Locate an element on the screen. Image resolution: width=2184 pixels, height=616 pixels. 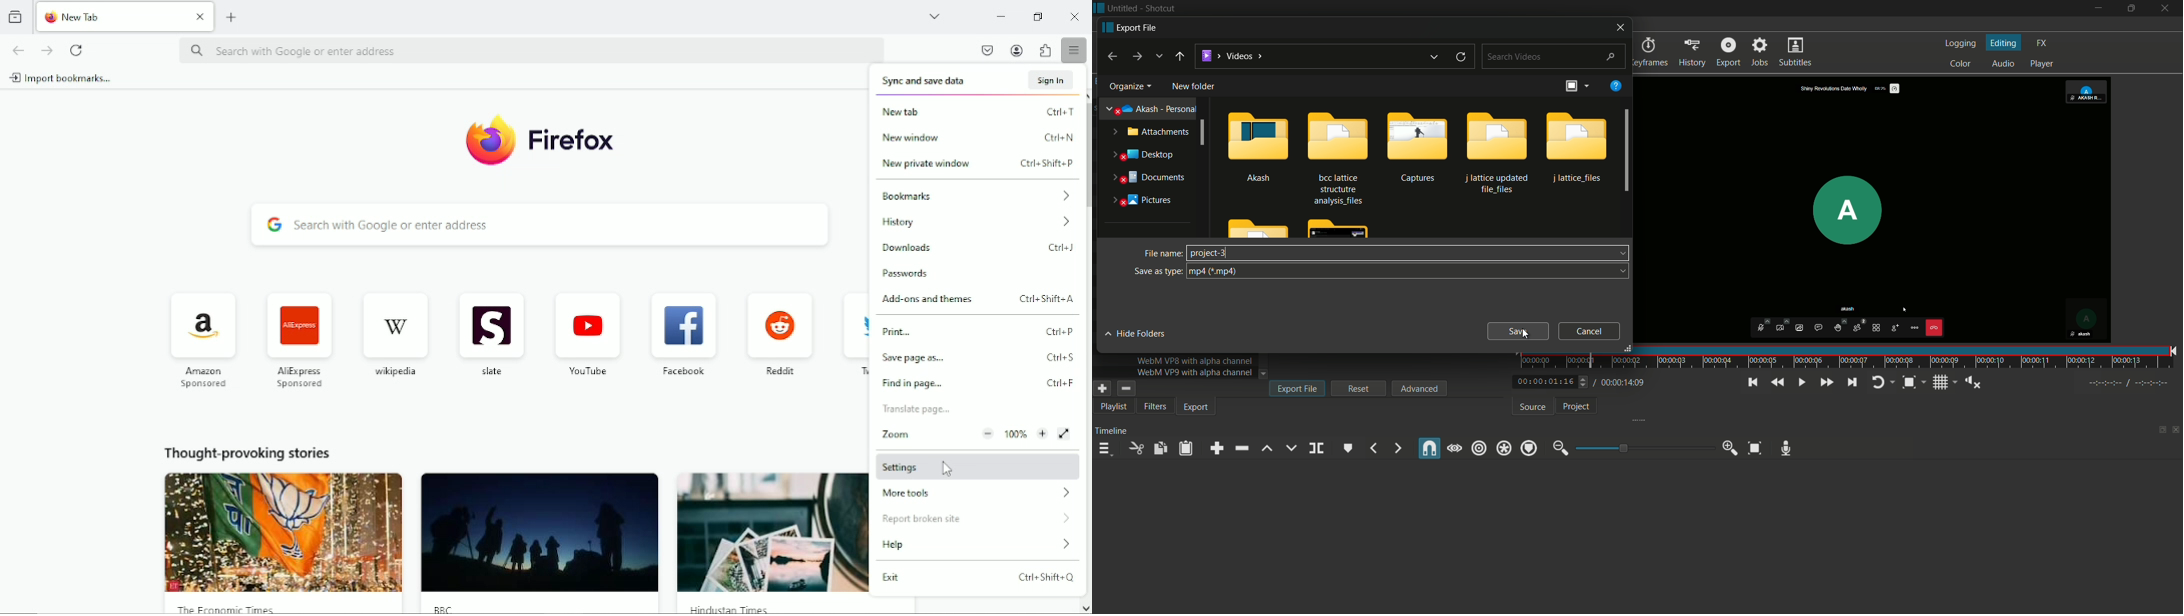
bookmarks is located at coordinates (977, 195).